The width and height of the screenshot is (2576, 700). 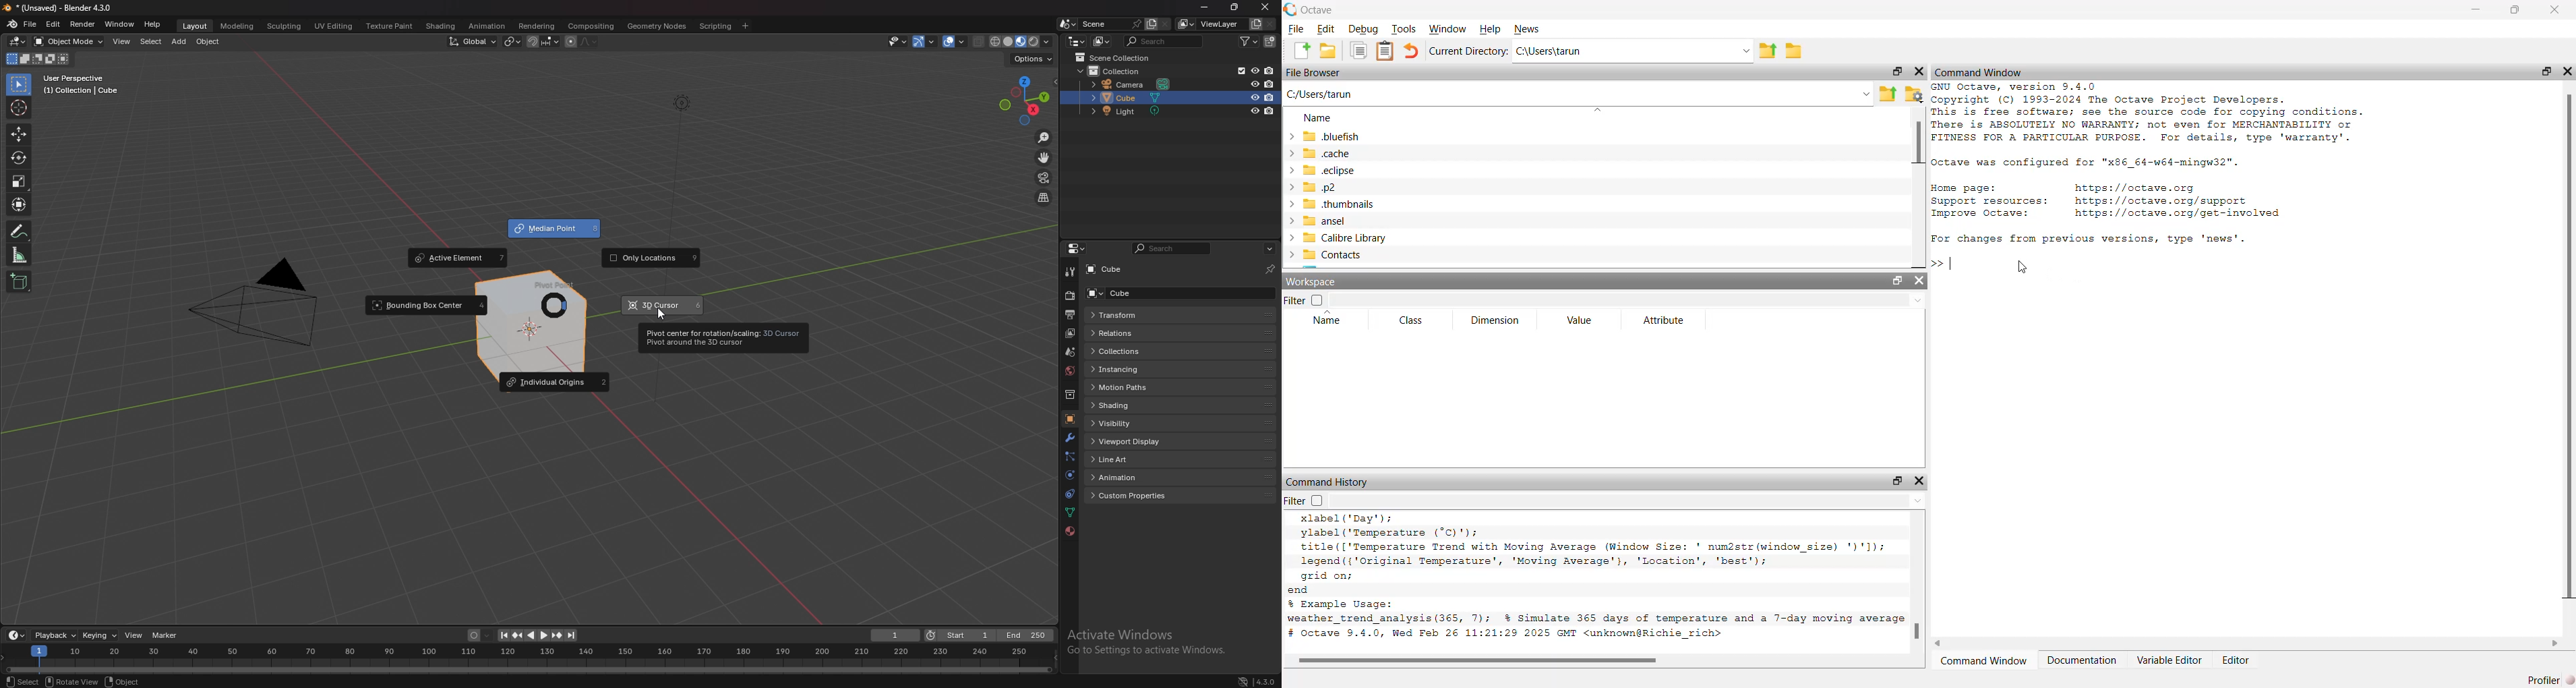 What do you see at coordinates (1236, 7) in the screenshot?
I see `resize` at bounding box center [1236, 7].